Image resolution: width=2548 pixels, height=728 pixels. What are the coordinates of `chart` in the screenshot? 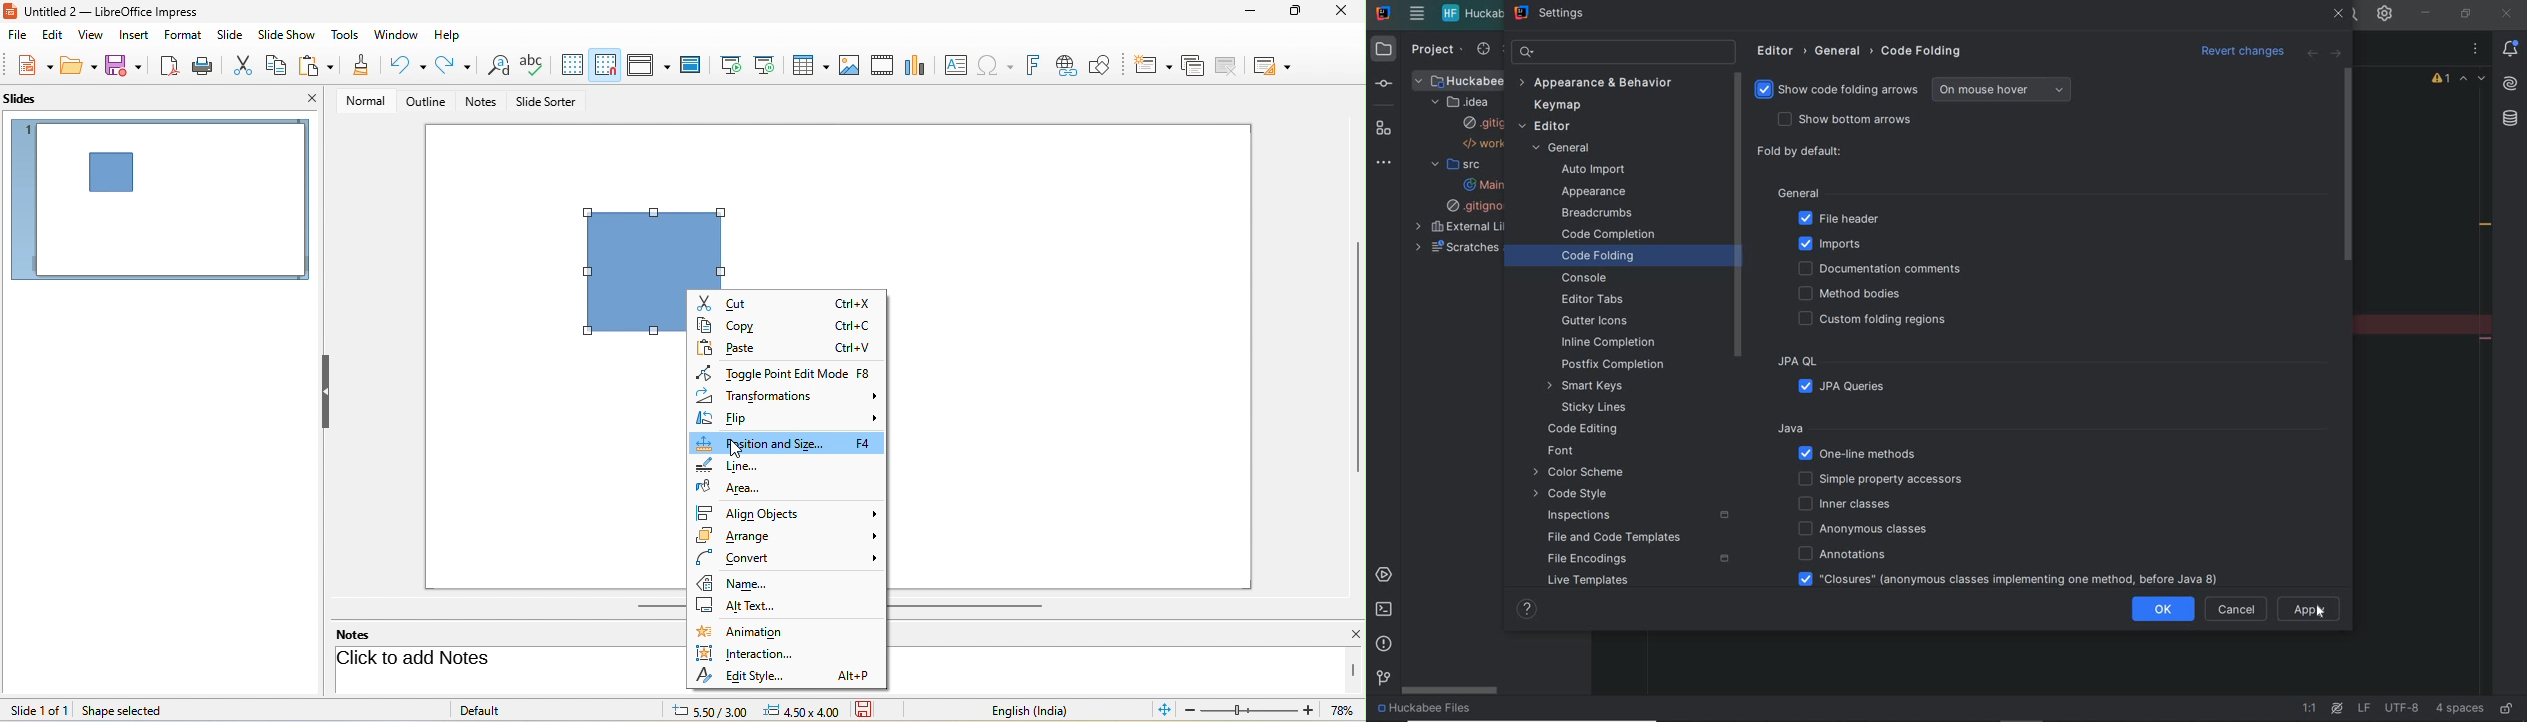 It's located at (917, 64).